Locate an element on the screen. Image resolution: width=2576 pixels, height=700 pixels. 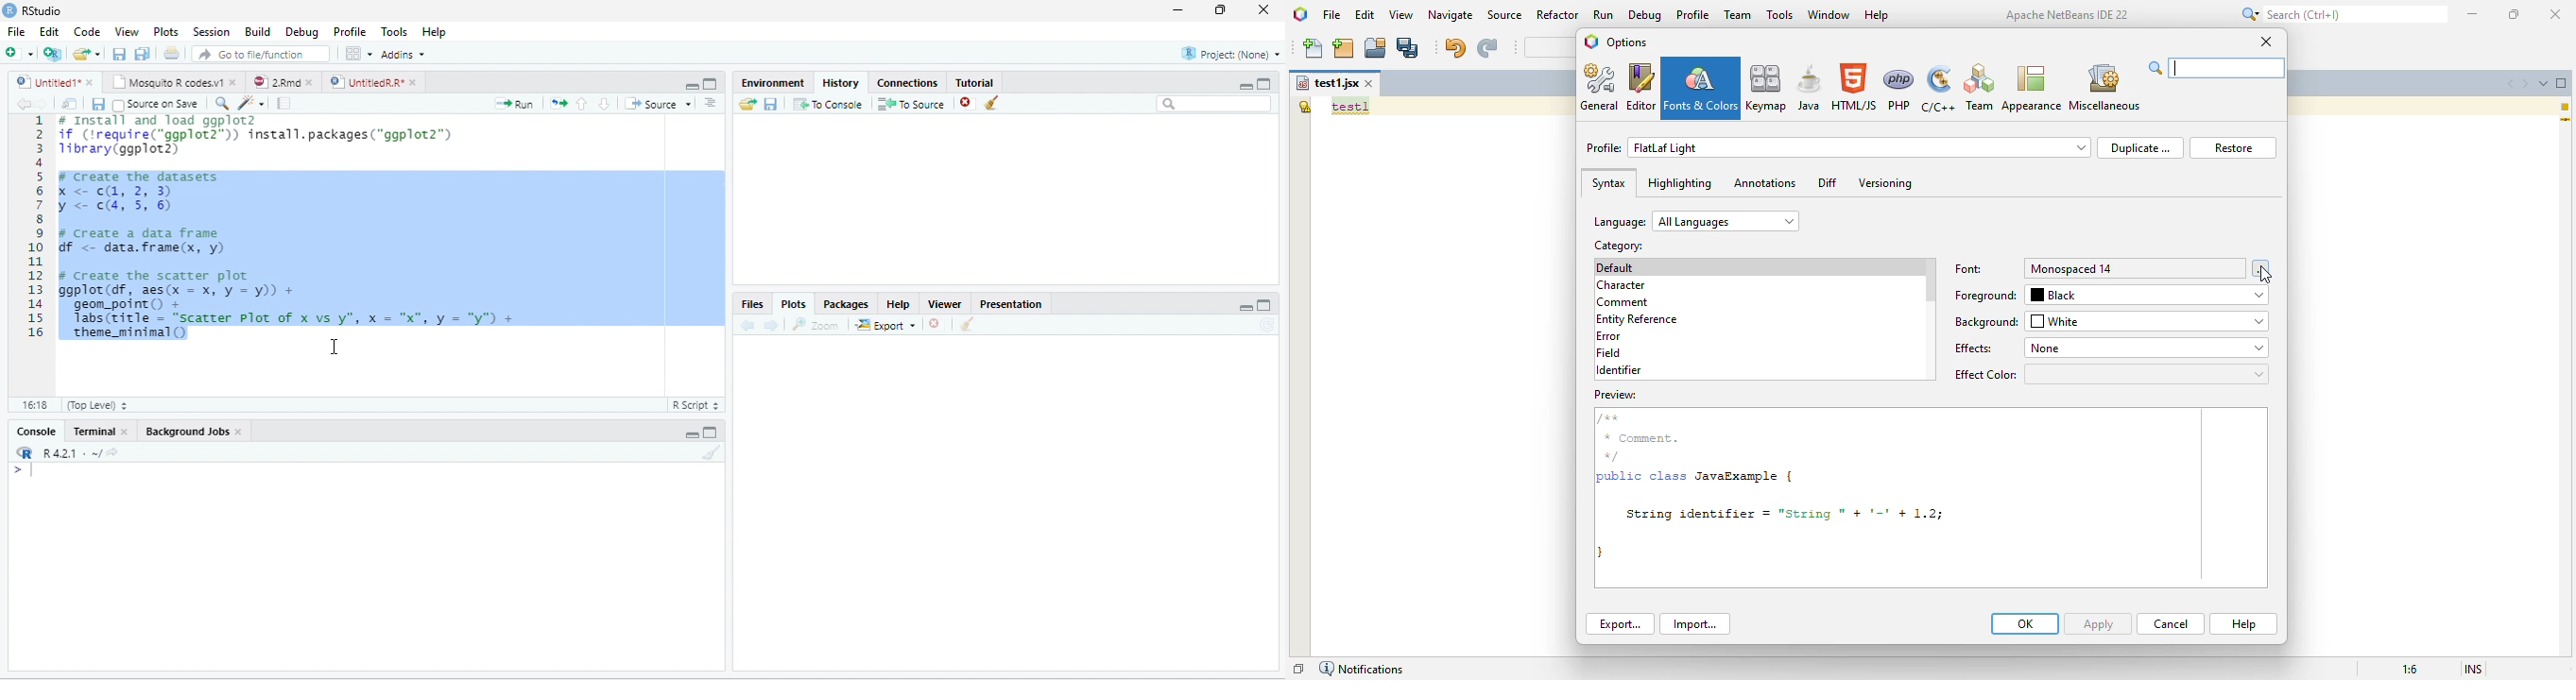
Code is located at coordinates (86, 31).